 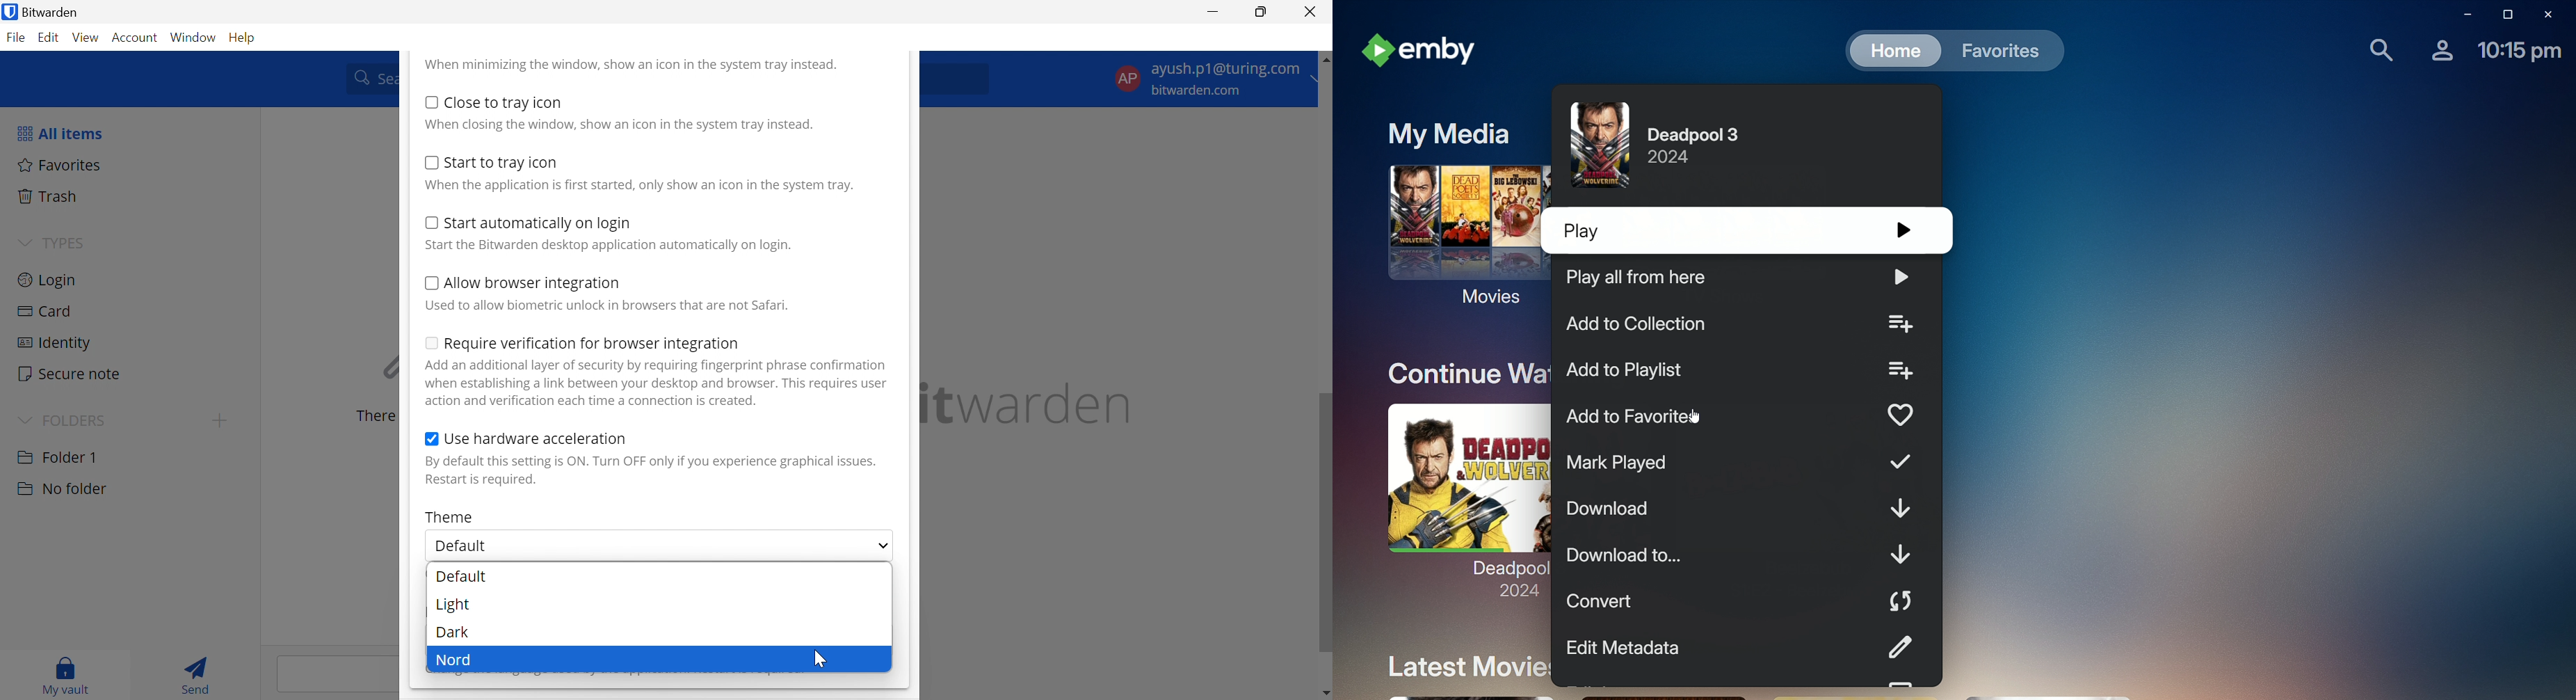 I want to click on Drop Down, so click(x=24, y=241).